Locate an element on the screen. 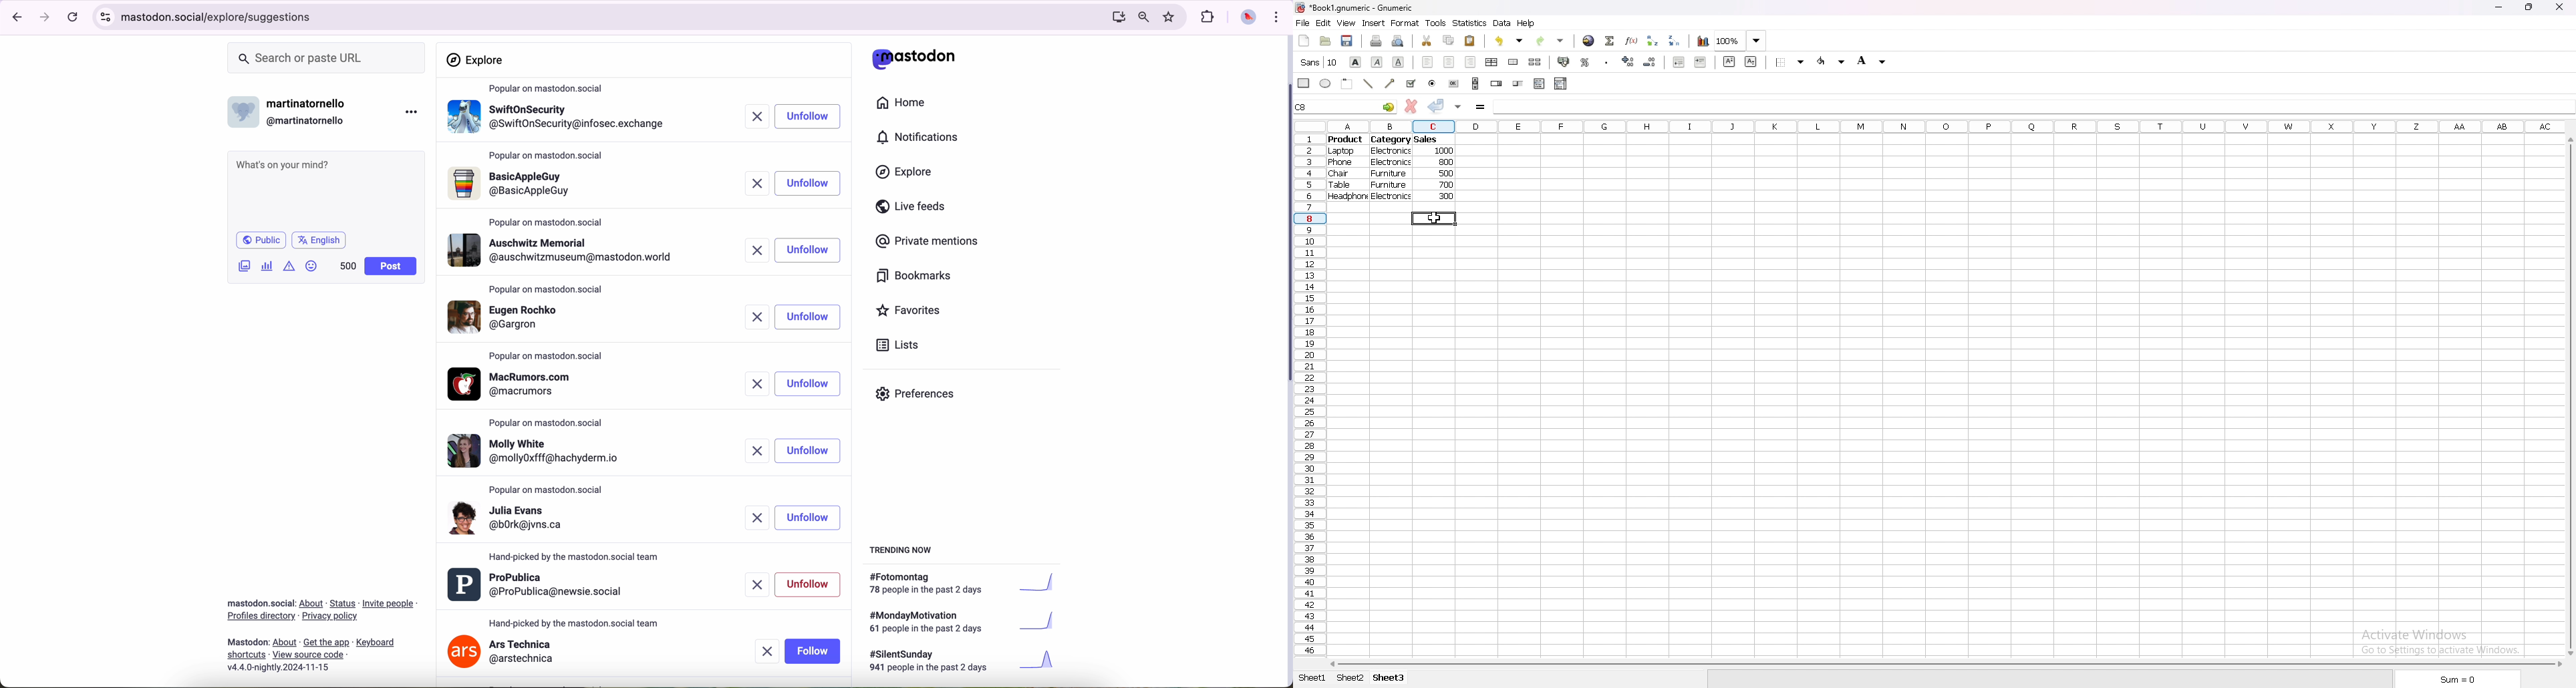  decrease decimal points is located at coordinates (1650, 63).